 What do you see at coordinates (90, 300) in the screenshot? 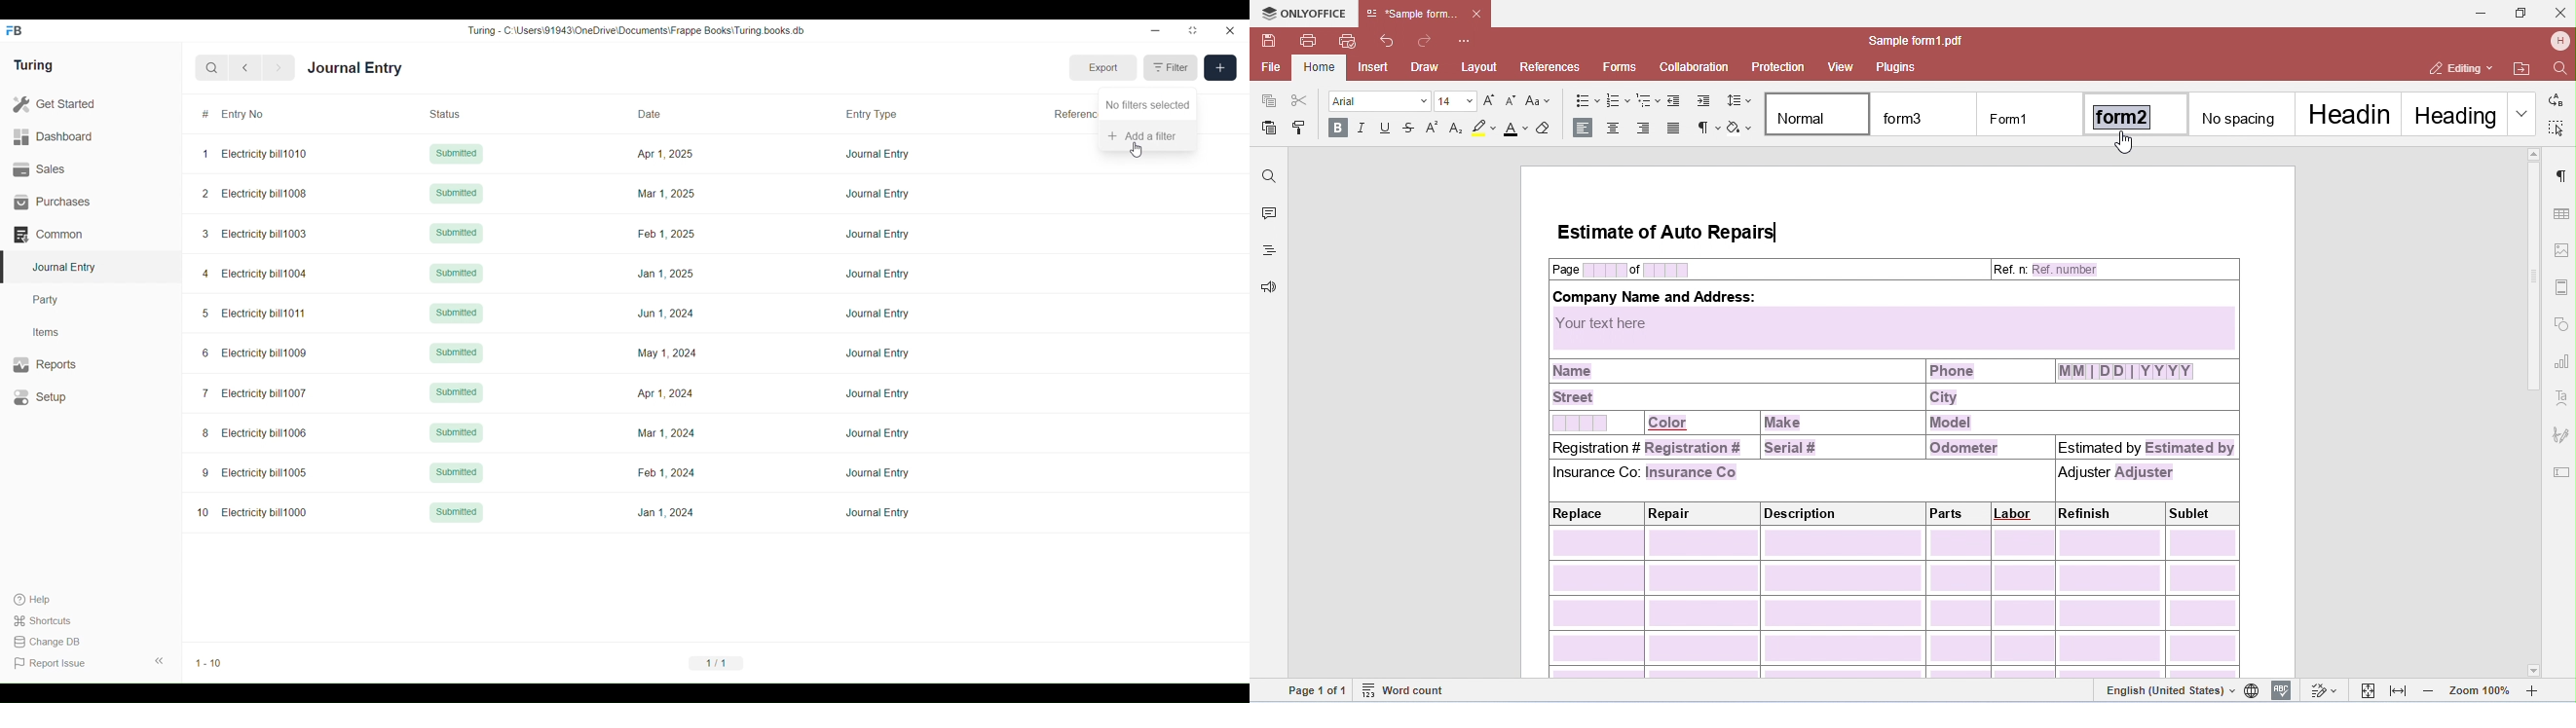
I see `Party` at bounding box center [90, 300].